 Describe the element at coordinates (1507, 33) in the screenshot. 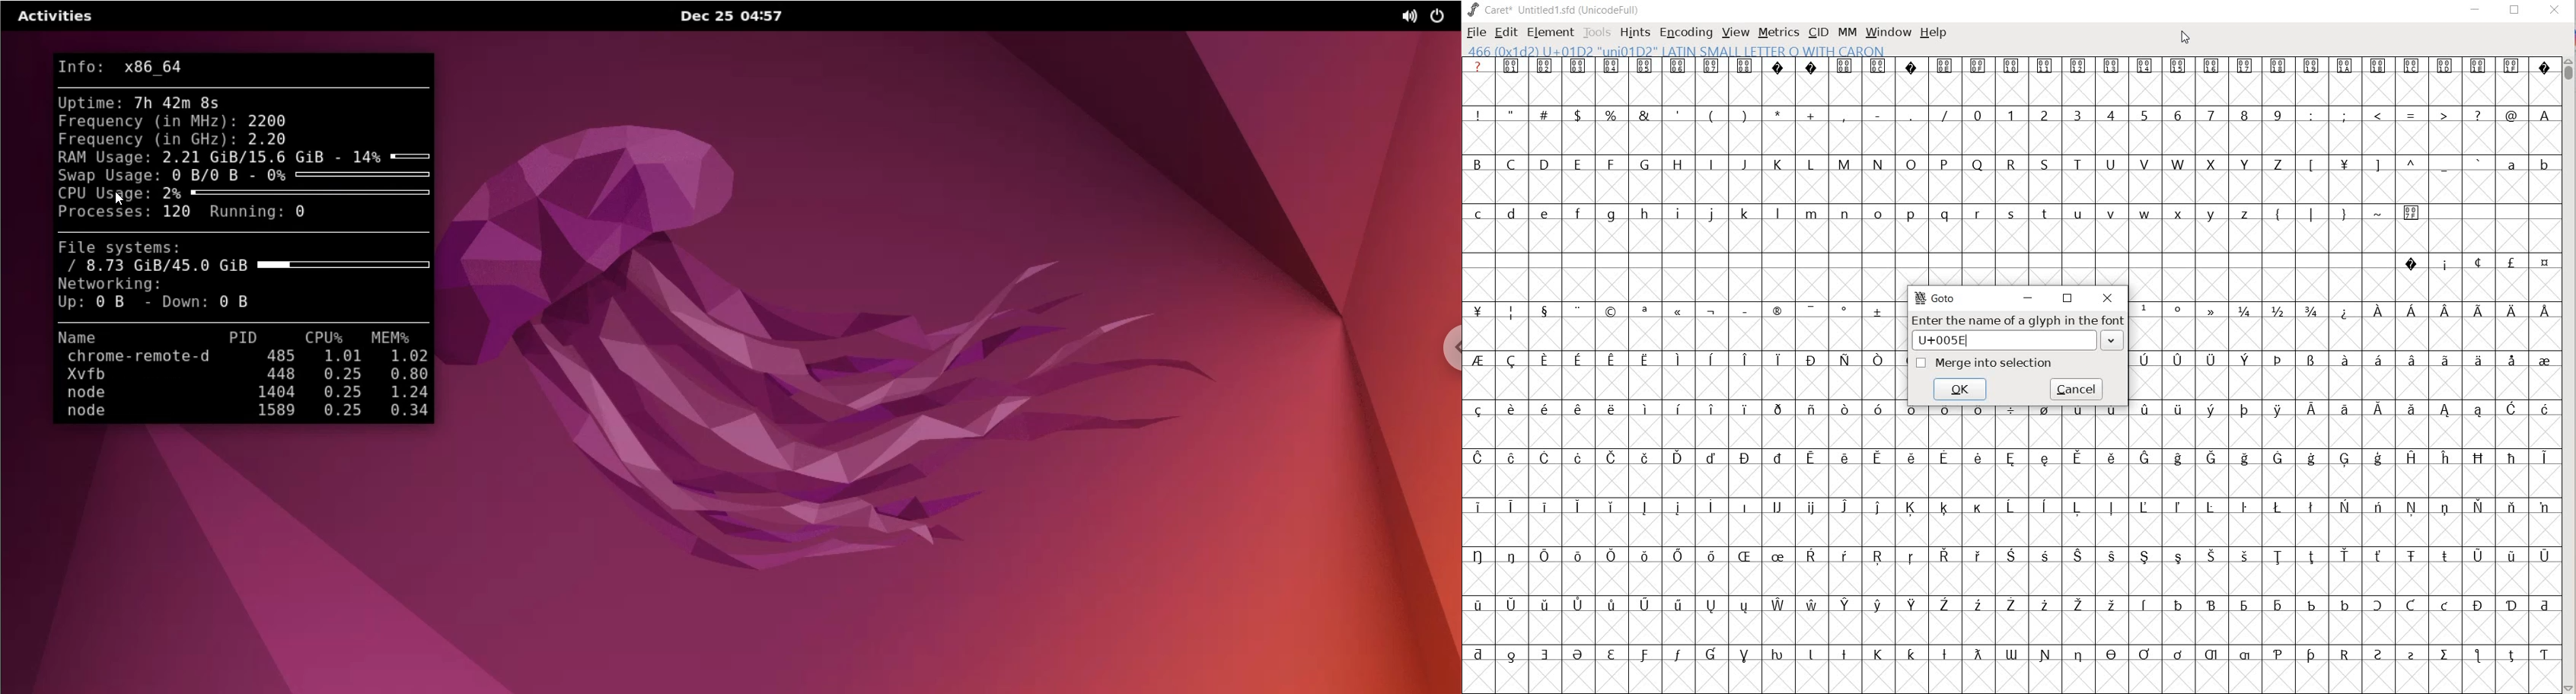

I see `EDIT` at that location.